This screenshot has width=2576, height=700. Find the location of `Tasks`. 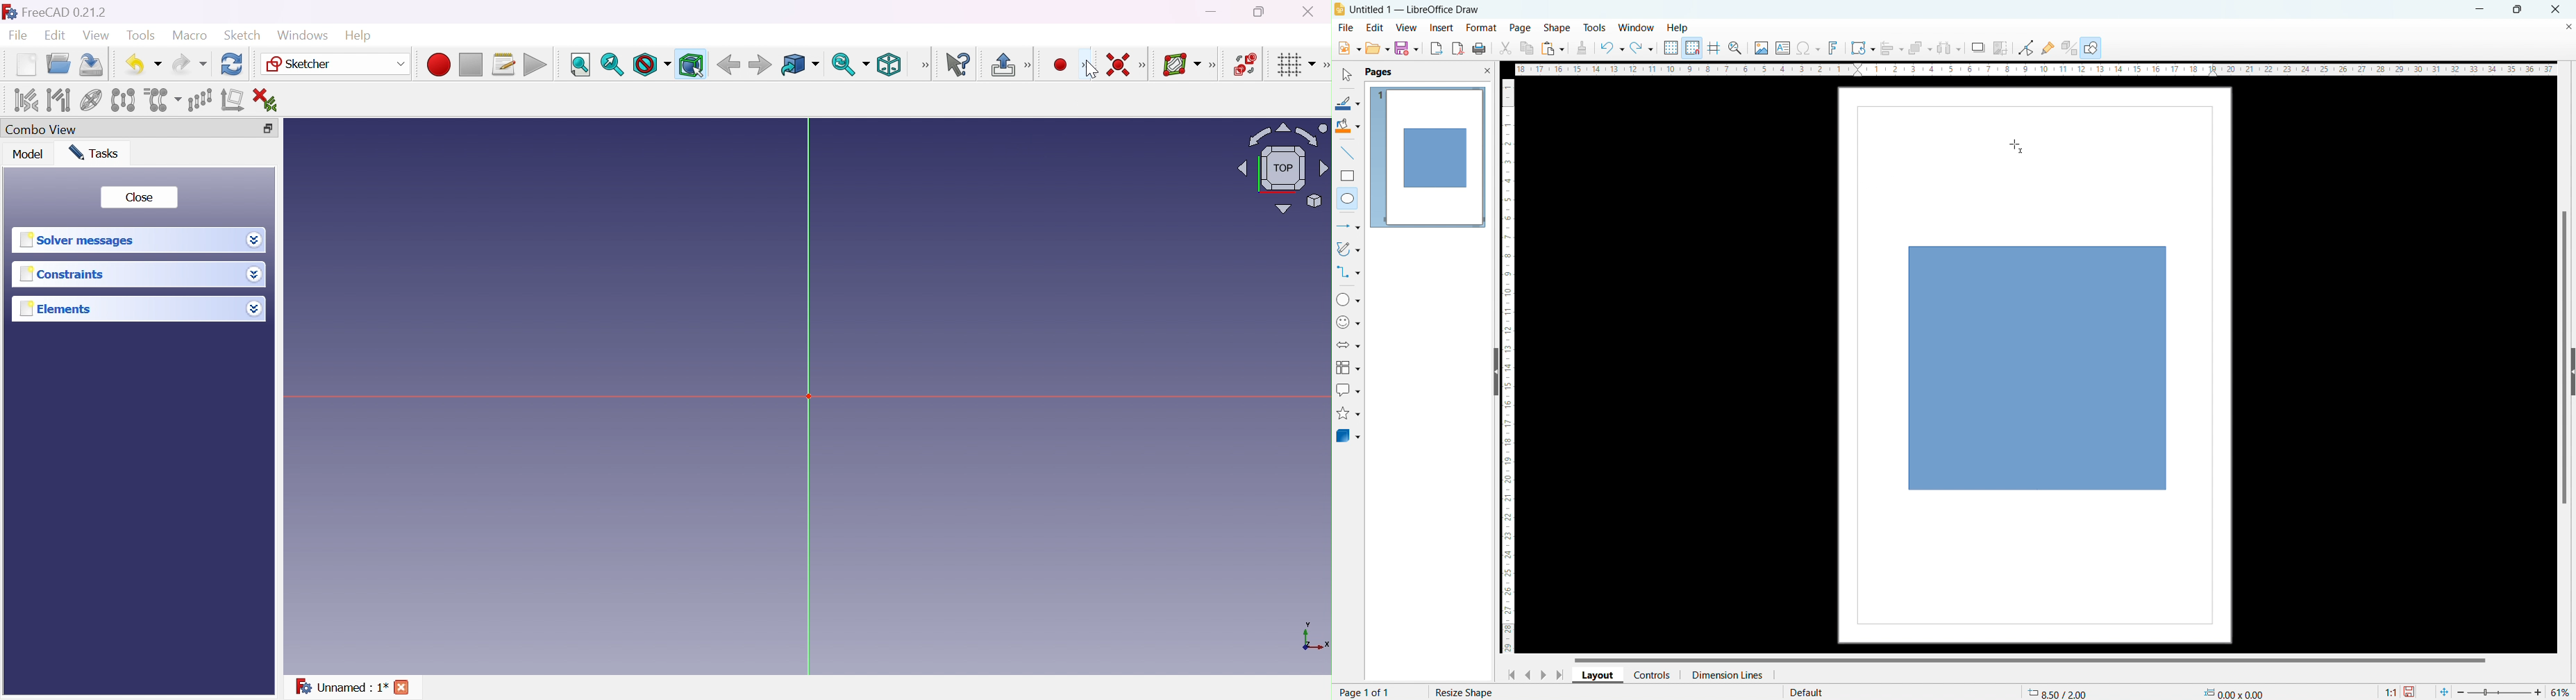

Tasks is located at coordinates (99, 153).